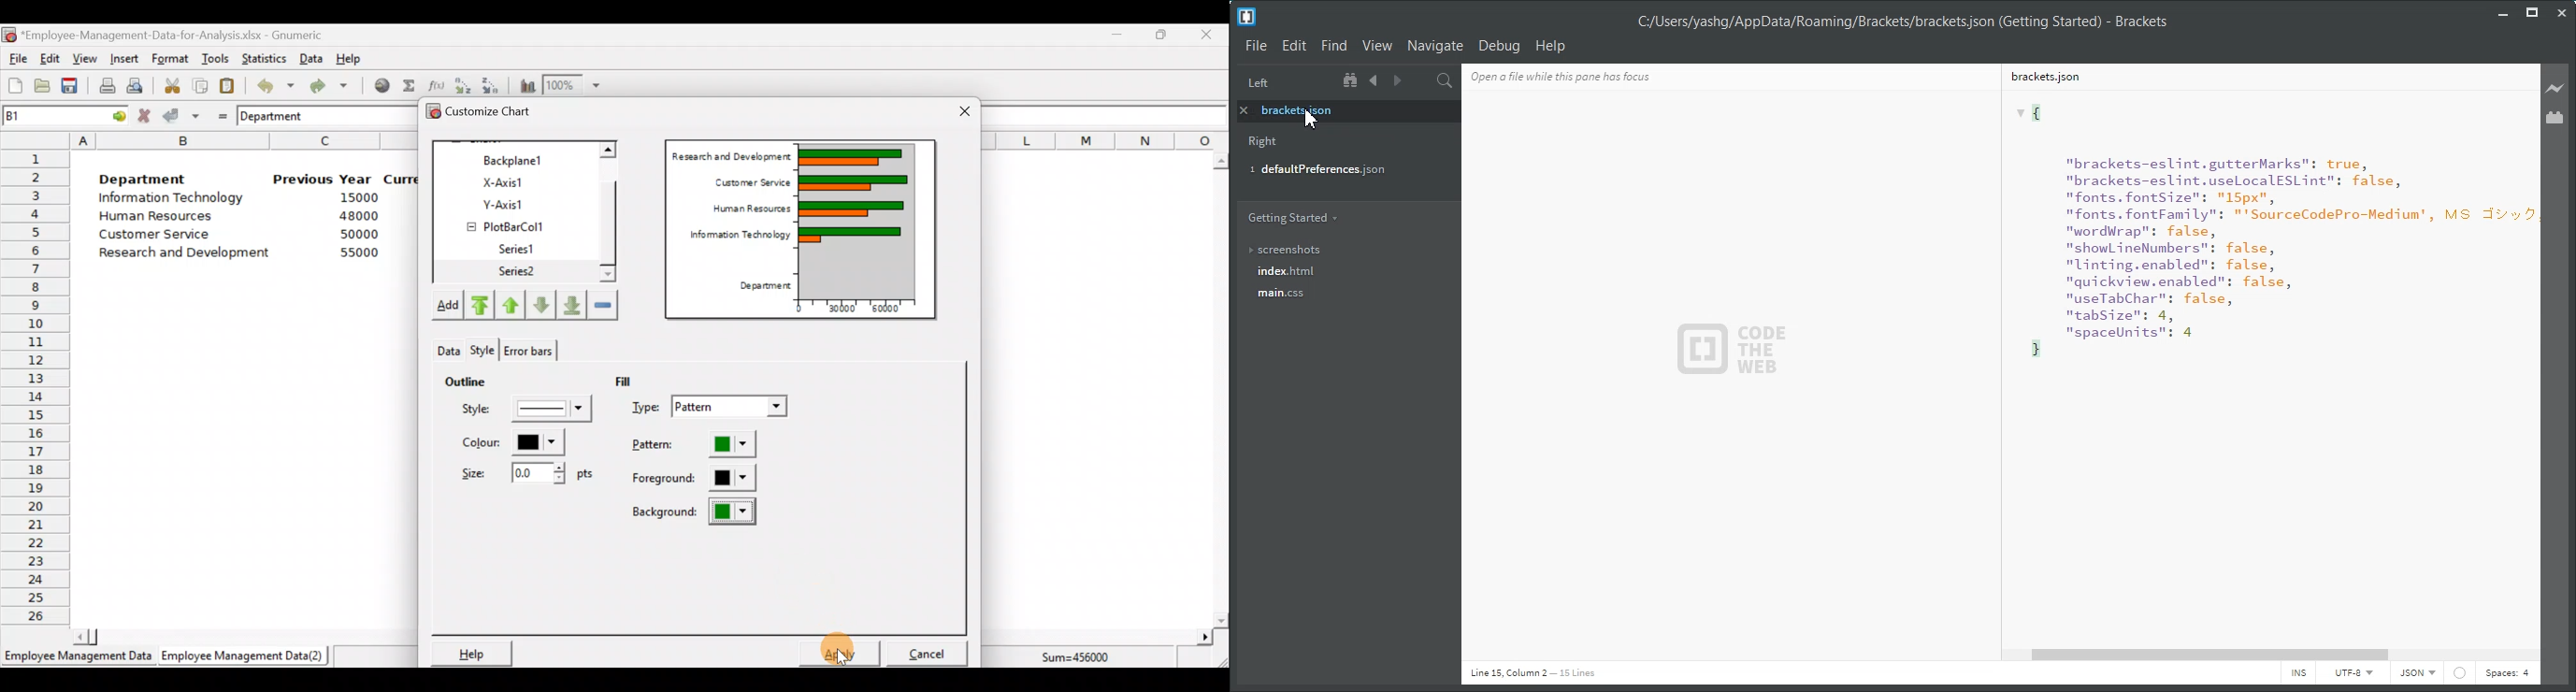 The image size is (2576, 700). Describe the element at coordinates (1246, 17) in the screenshot. I see `Logo` at that location.